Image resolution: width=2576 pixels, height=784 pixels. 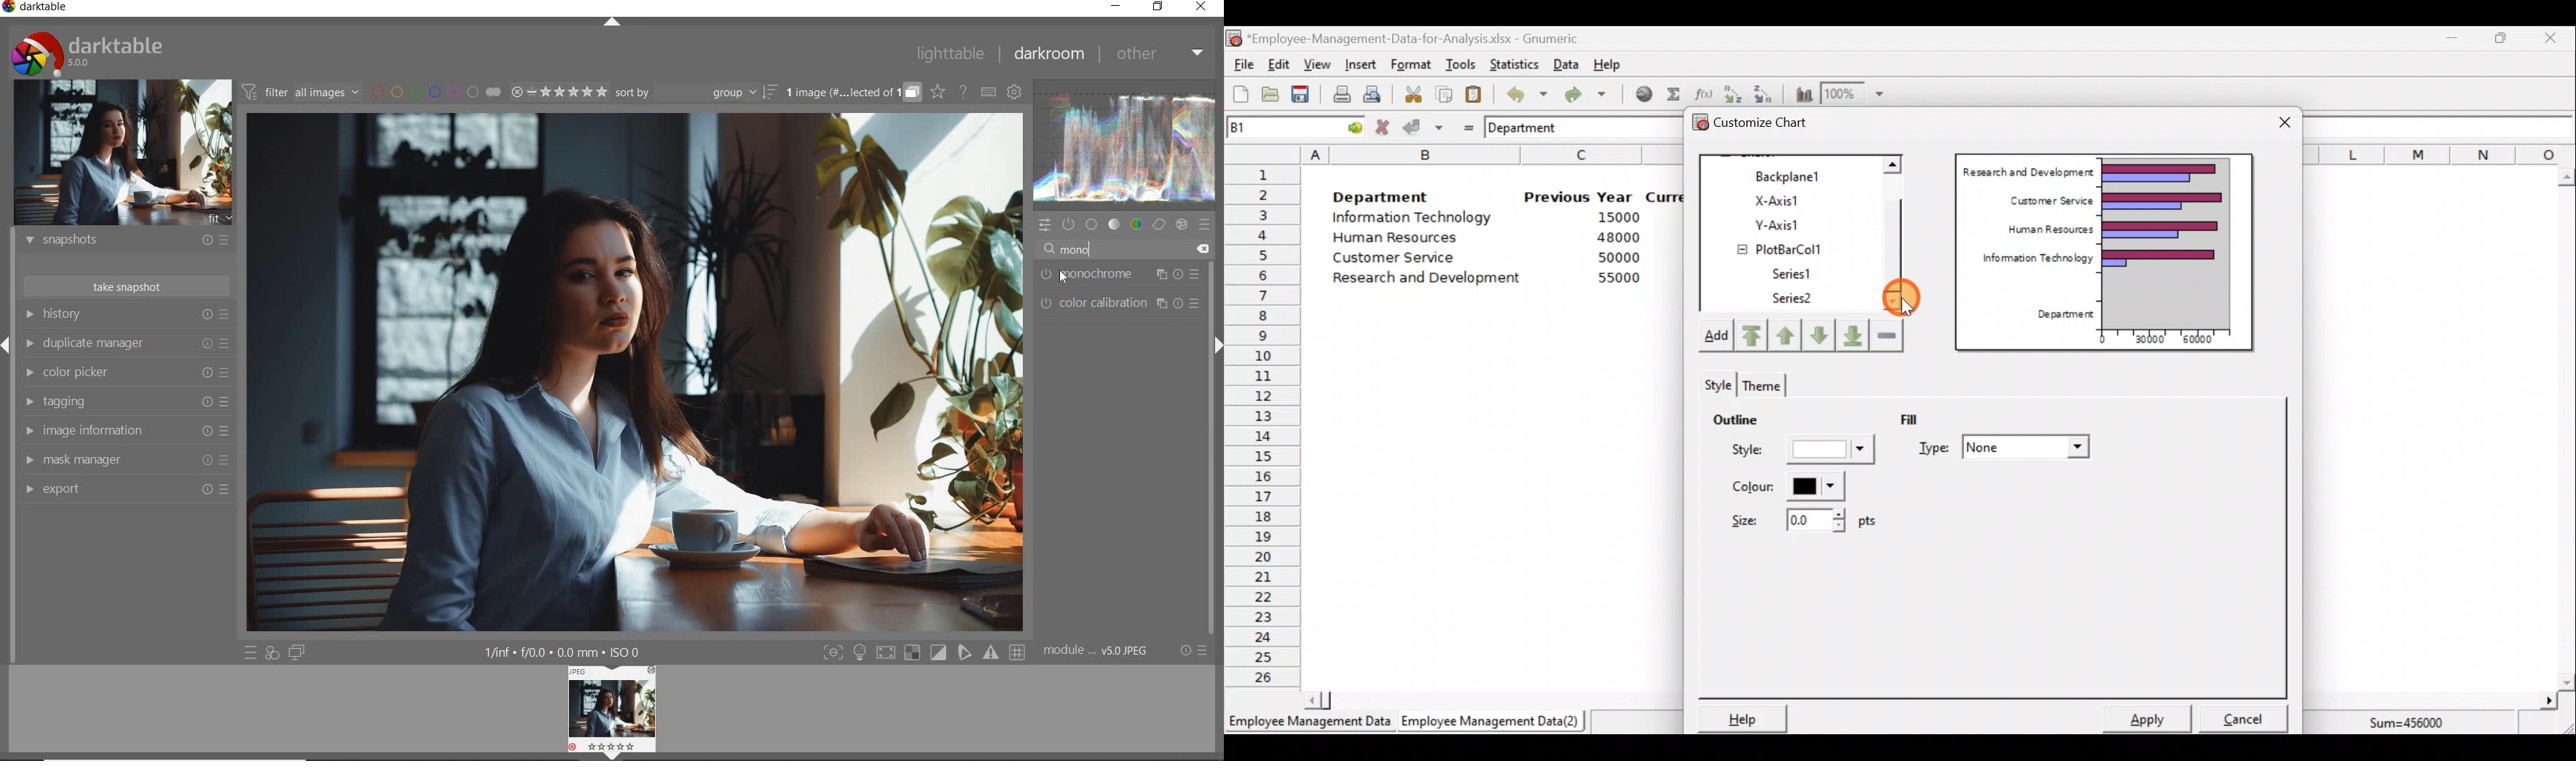 I want to click on Size, so click(x=1799, y=519).